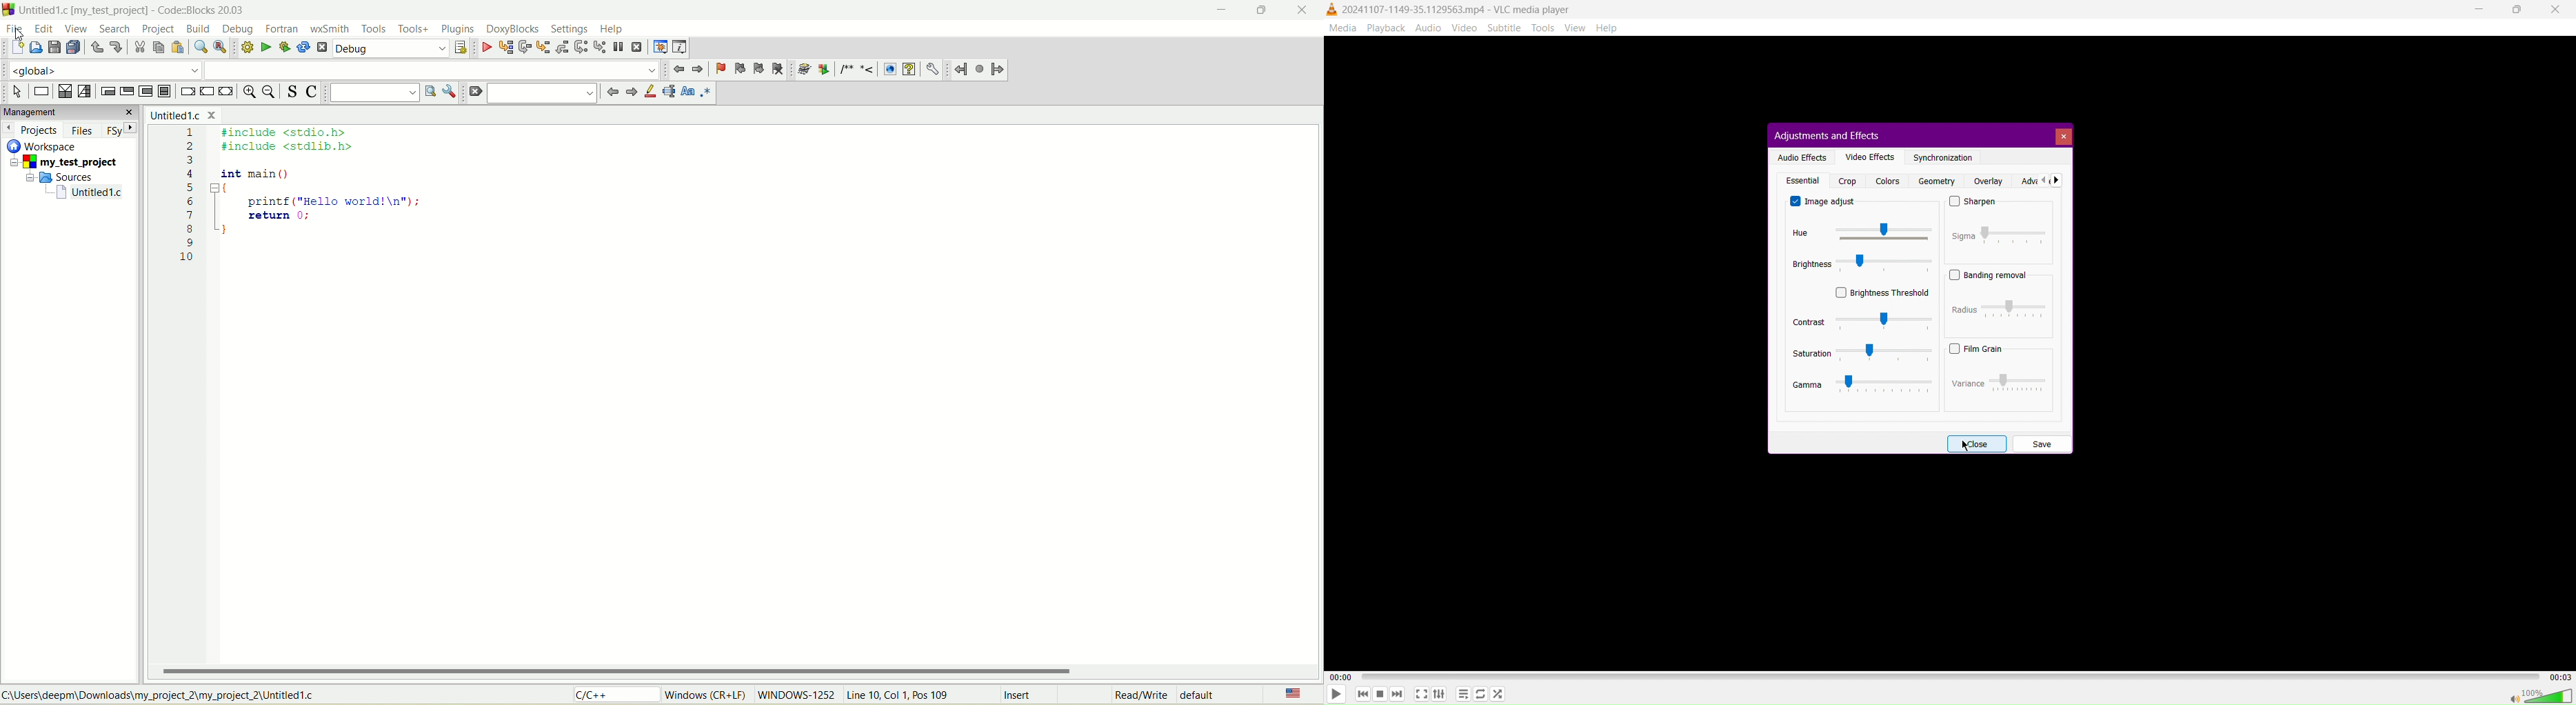 The height and width of the screenshot is (728, 2576). Describe the element at coordinates (16, 48) in the screenshot. I see `new` at that location.